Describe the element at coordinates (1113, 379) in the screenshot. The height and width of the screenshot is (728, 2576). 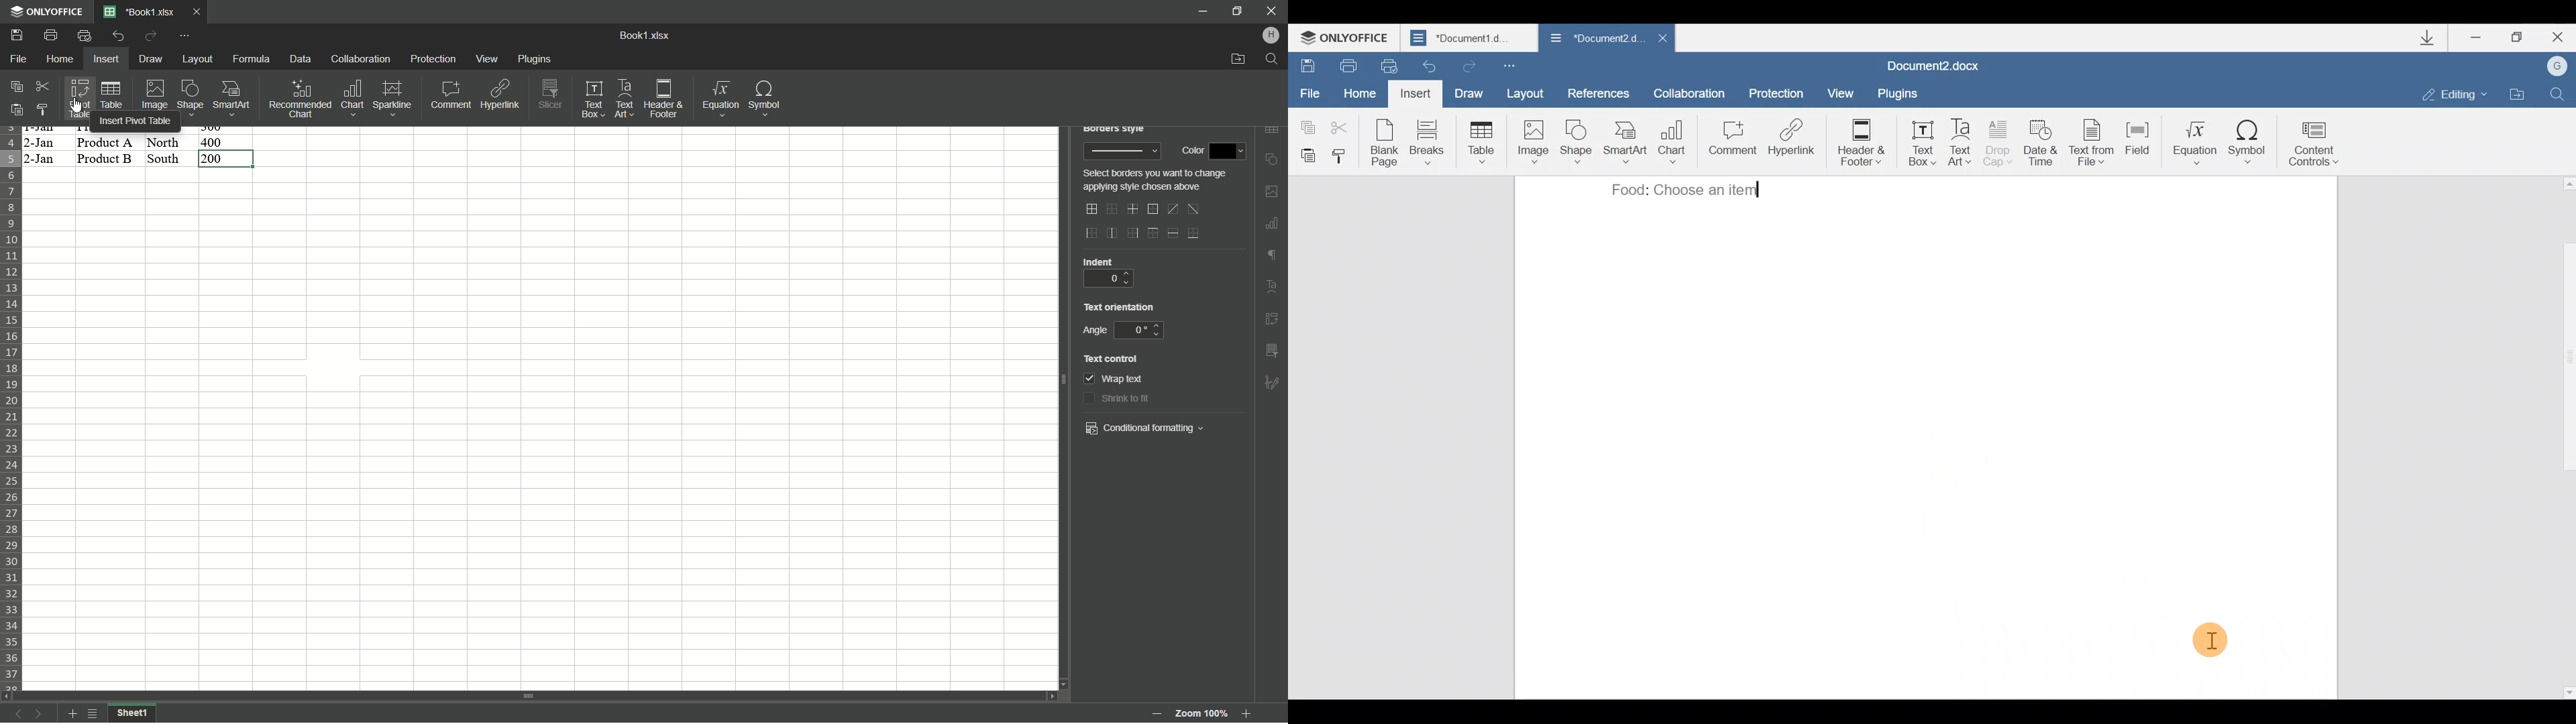
I see `wrap text` at that location.